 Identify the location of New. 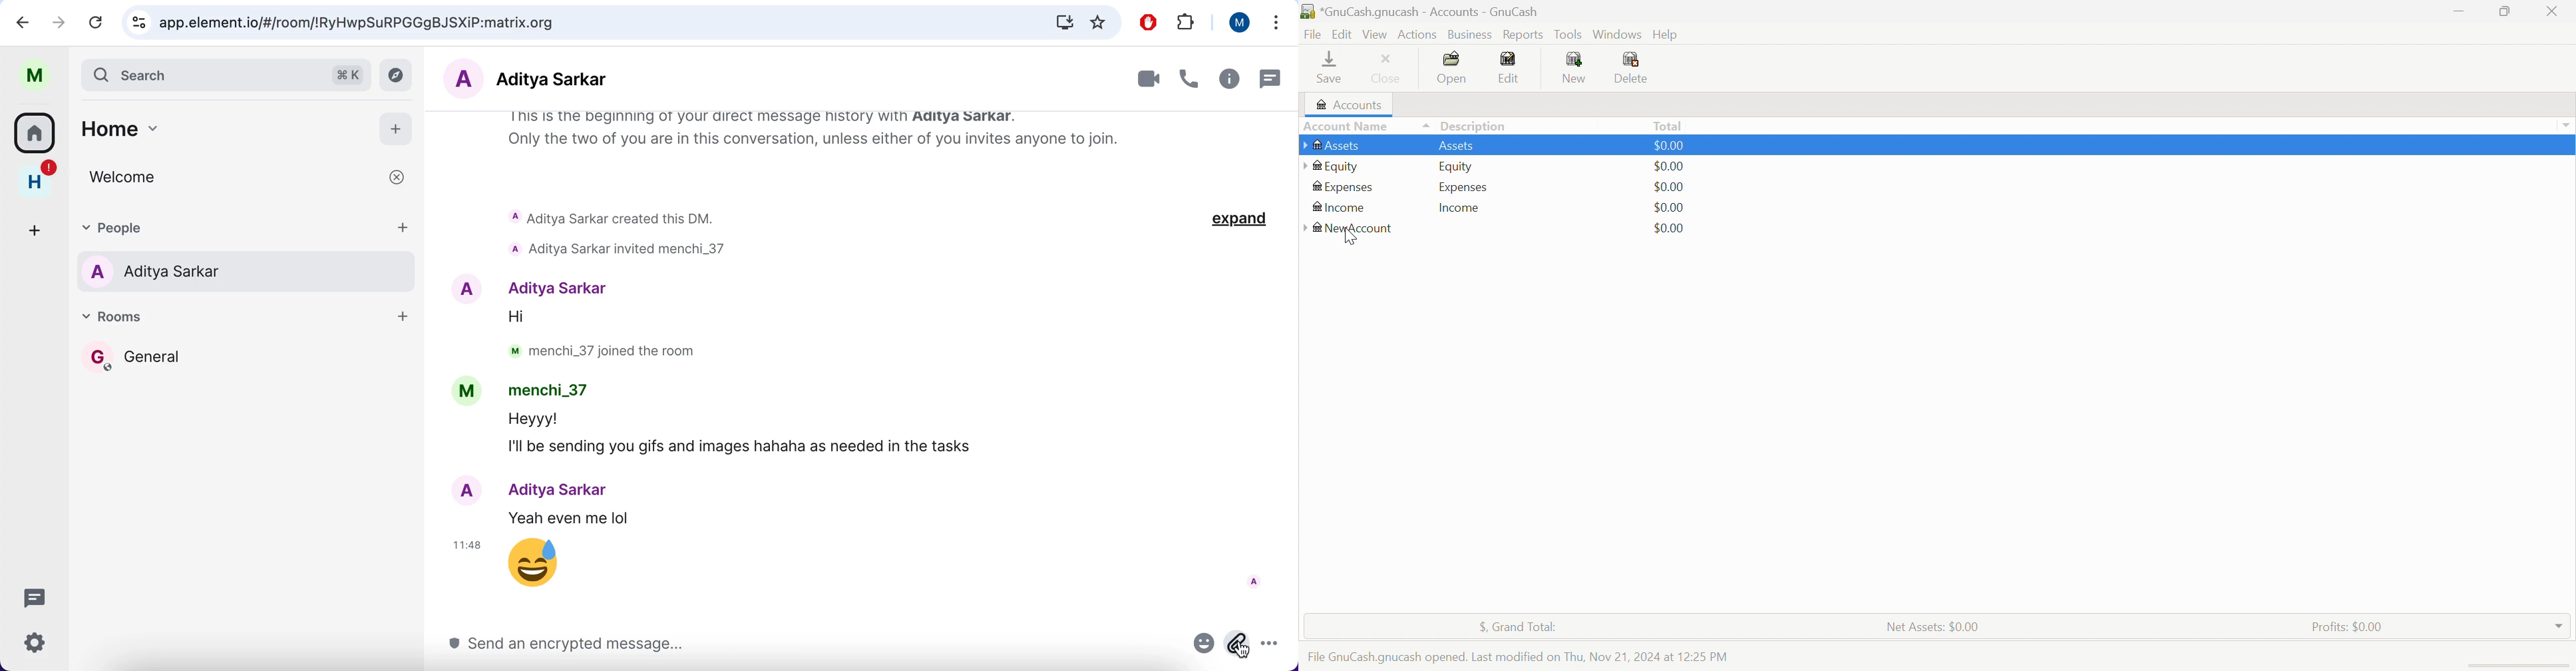
(1573, 67).